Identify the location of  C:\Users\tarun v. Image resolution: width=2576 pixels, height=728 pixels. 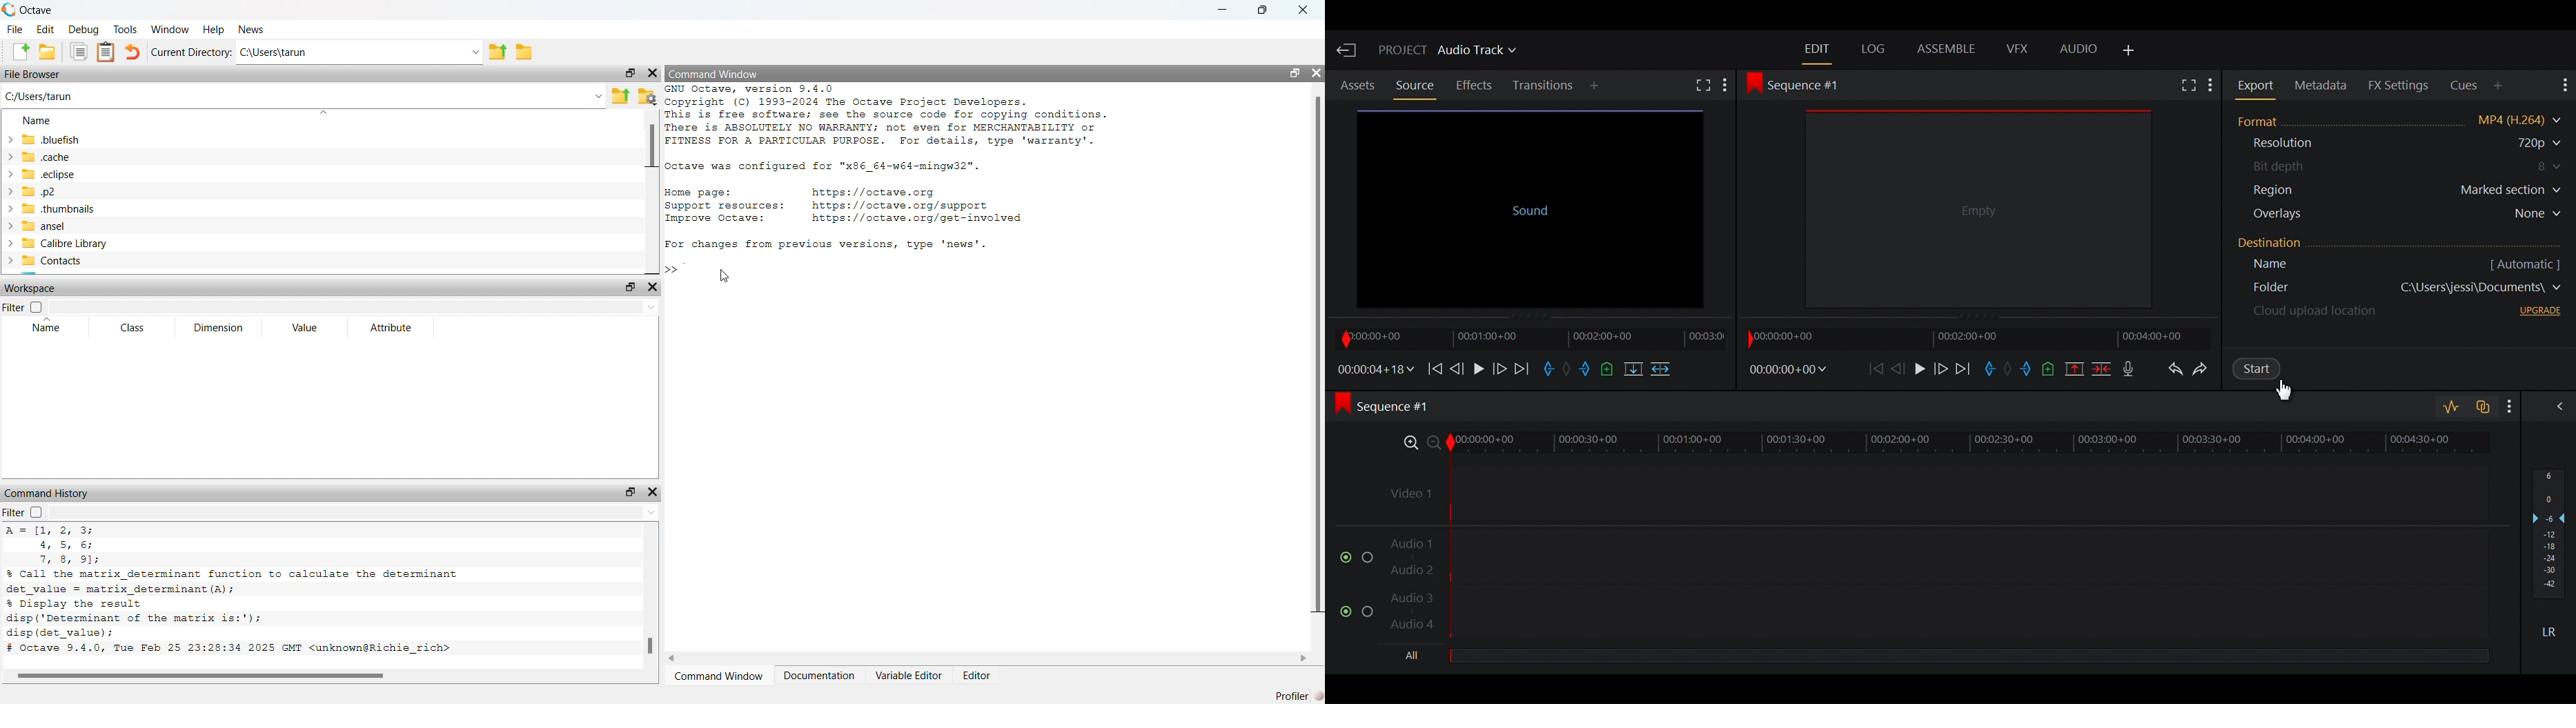
(360, 52).